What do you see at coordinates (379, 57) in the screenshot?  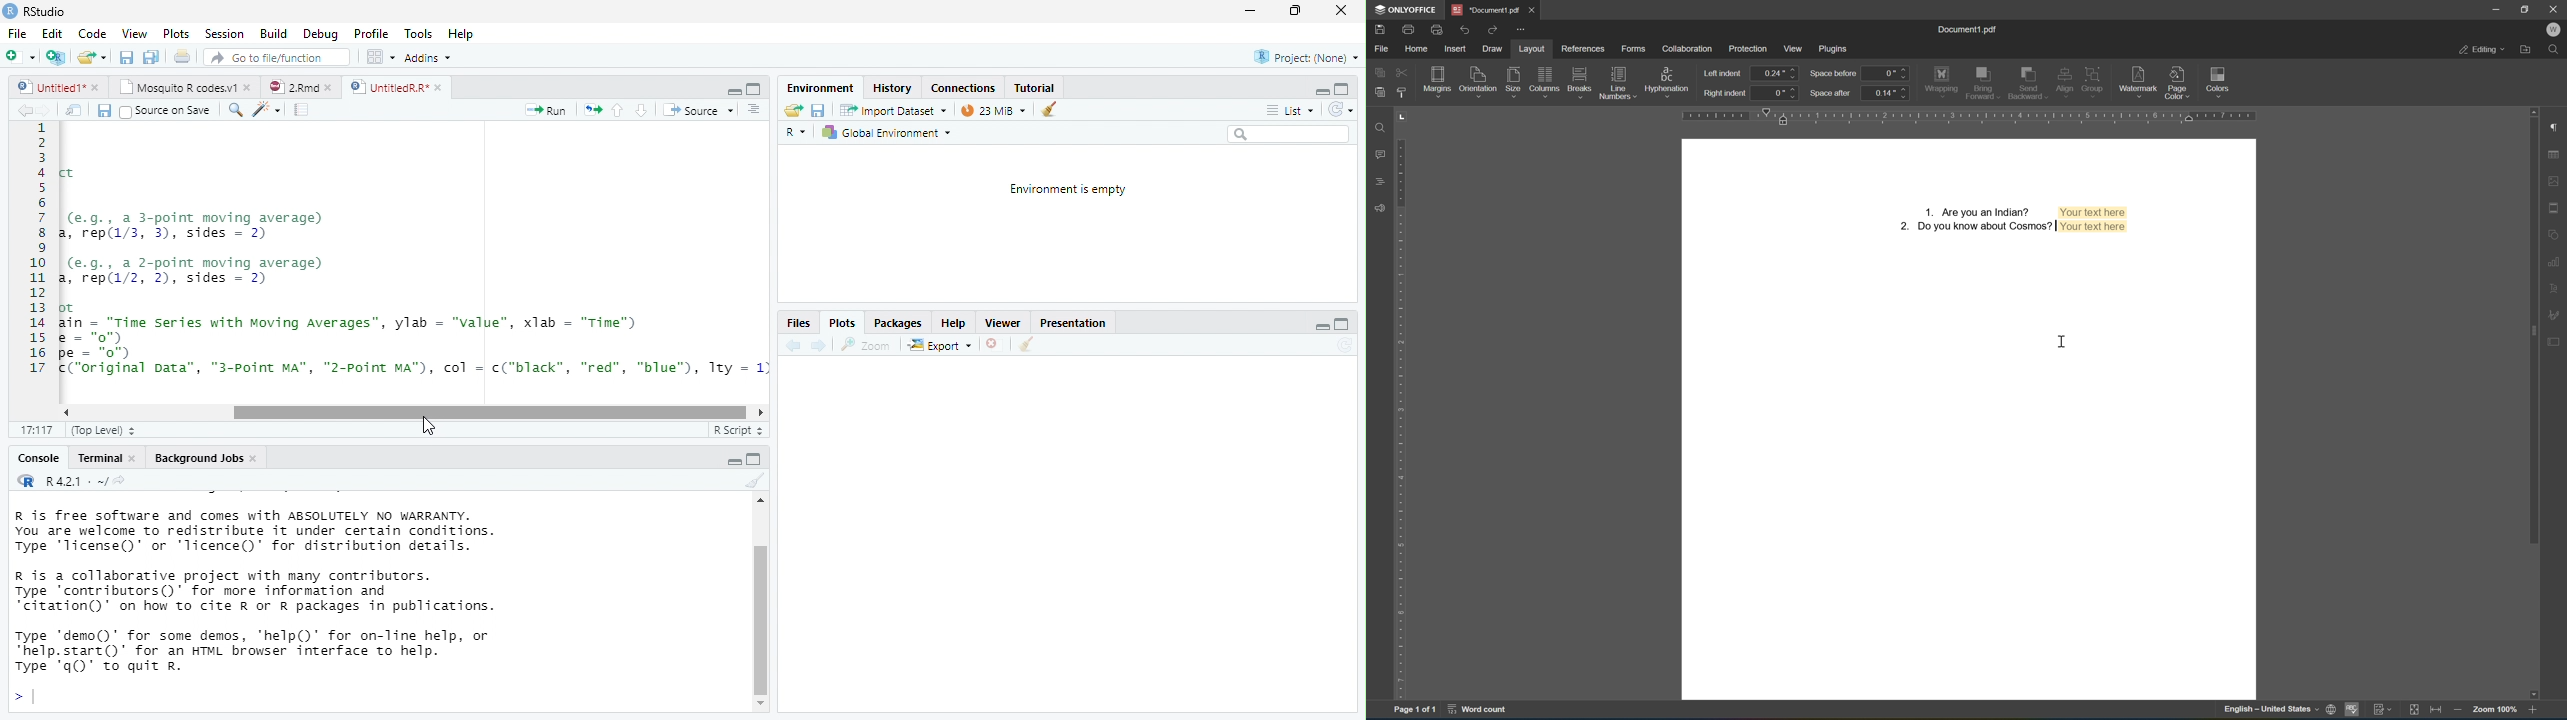 I see `wrokspace pan` at bounding box center [379, 57].